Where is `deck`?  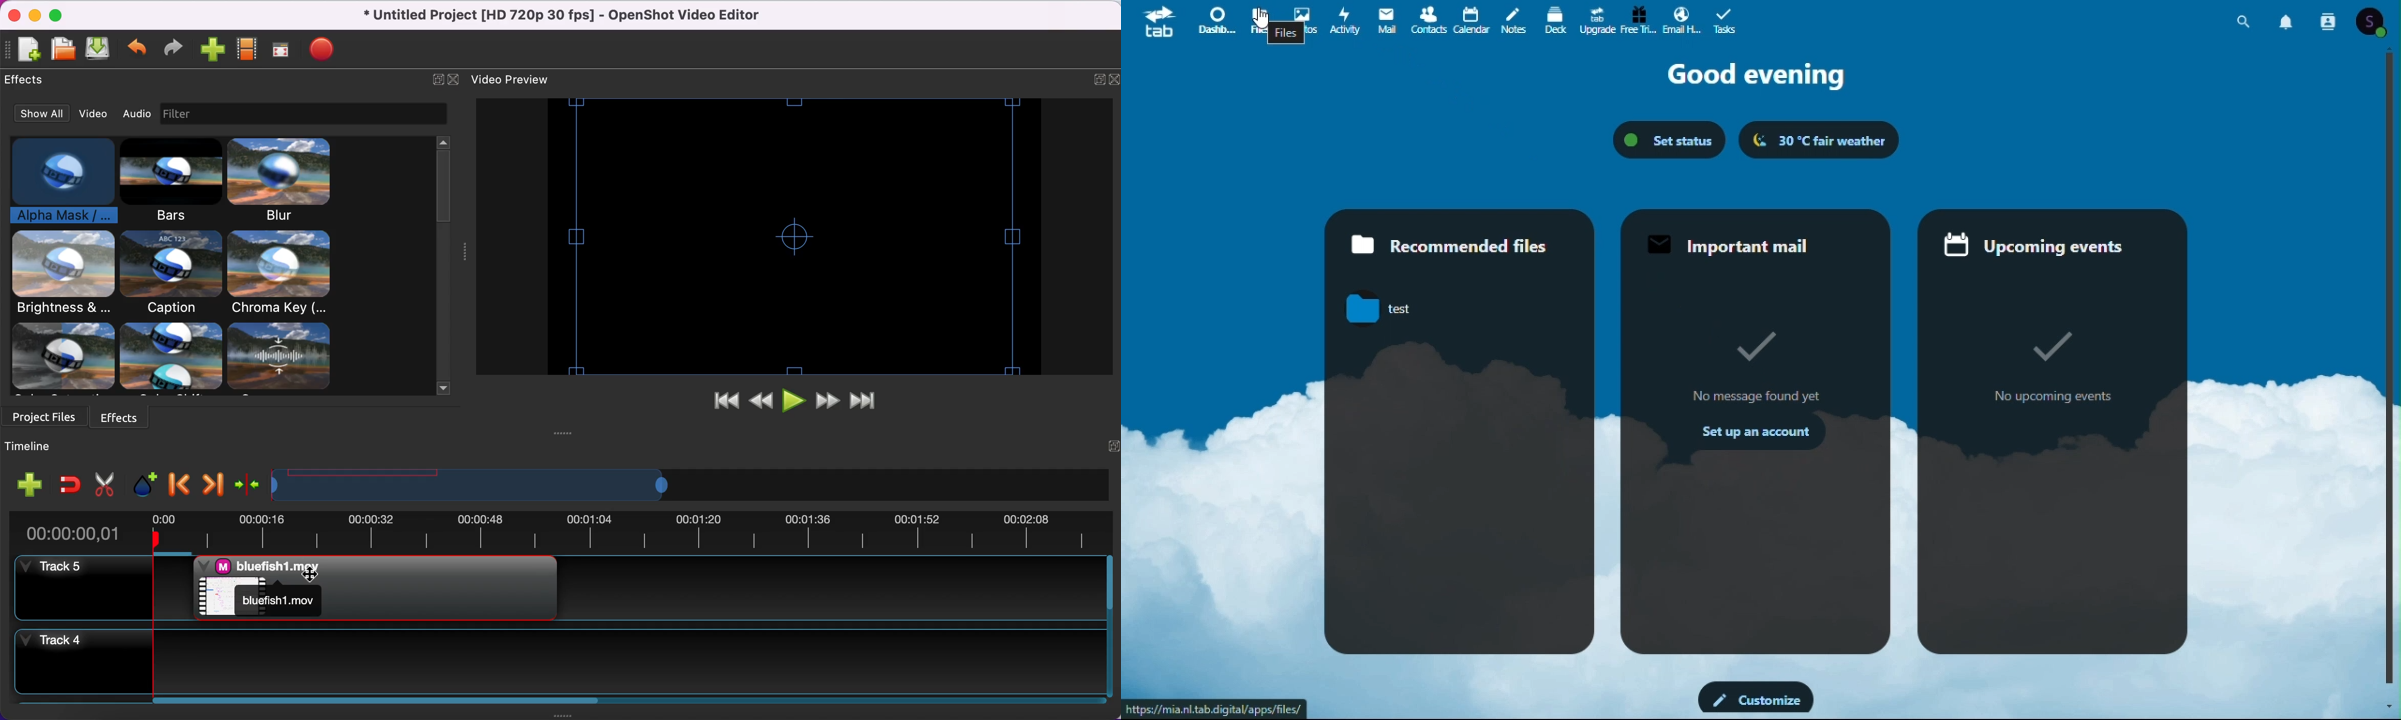
deck is located at coordinates (1555, 21).